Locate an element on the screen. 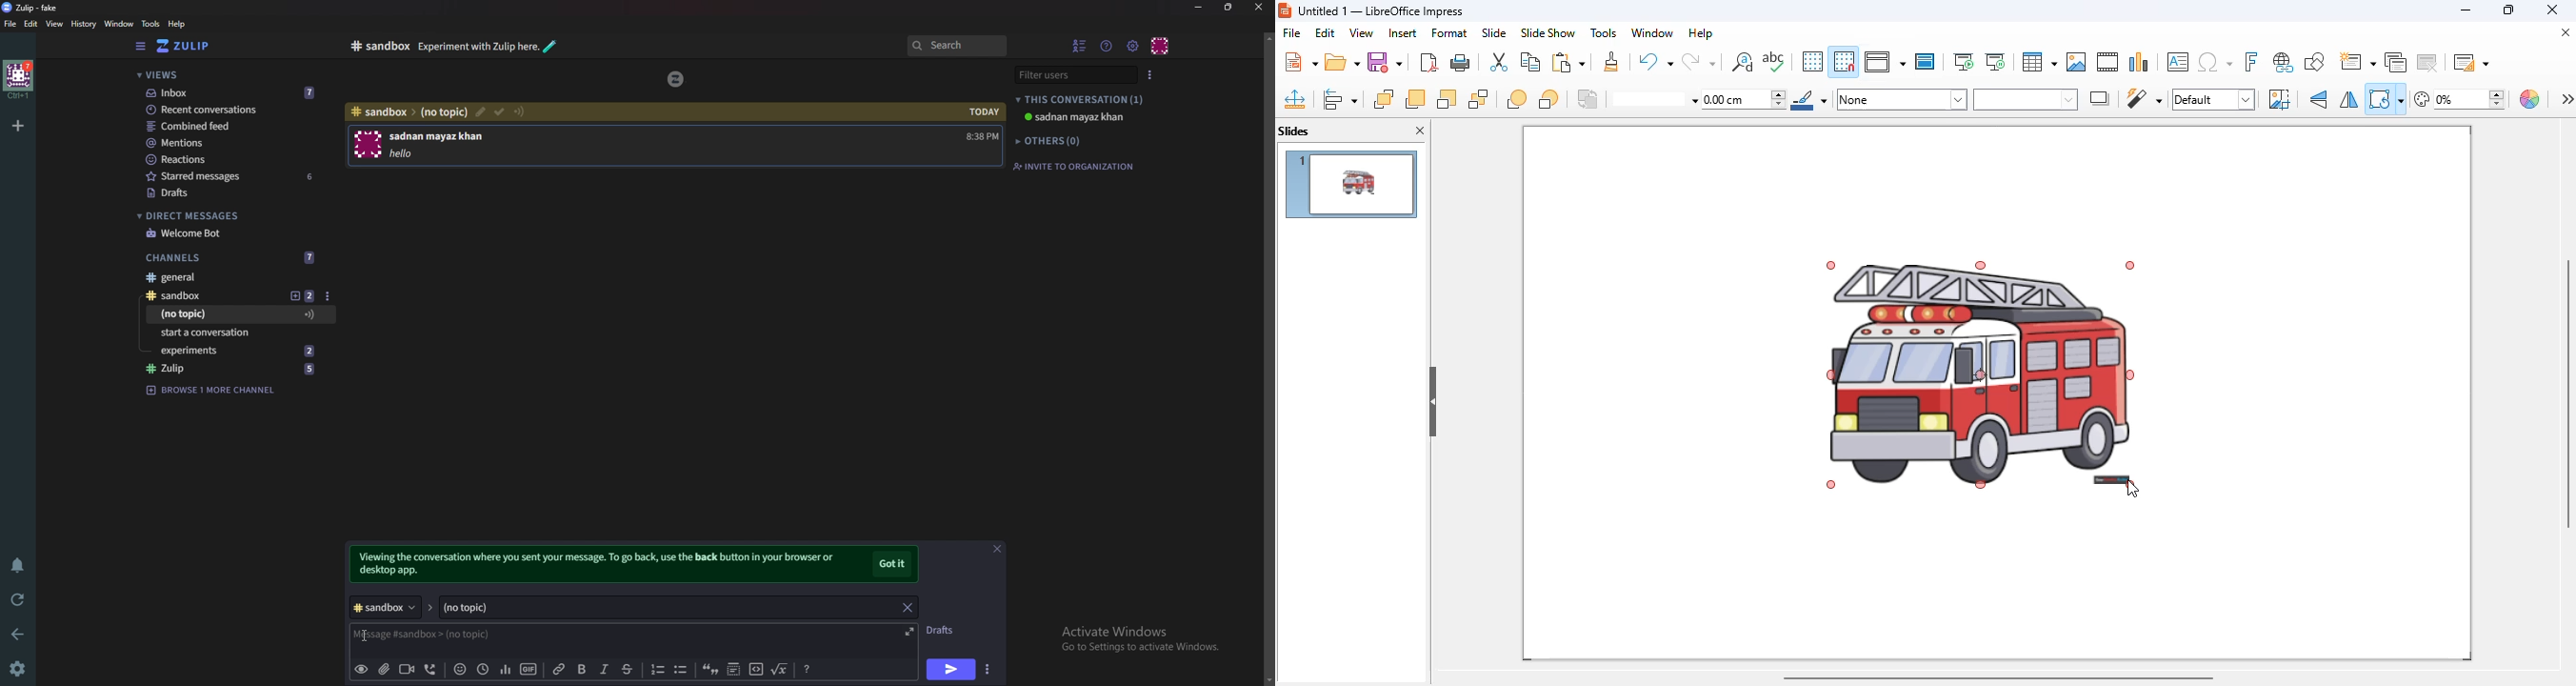 The height and width of the screenshot is (700, 2576). View is located at coordinates (54, 25).